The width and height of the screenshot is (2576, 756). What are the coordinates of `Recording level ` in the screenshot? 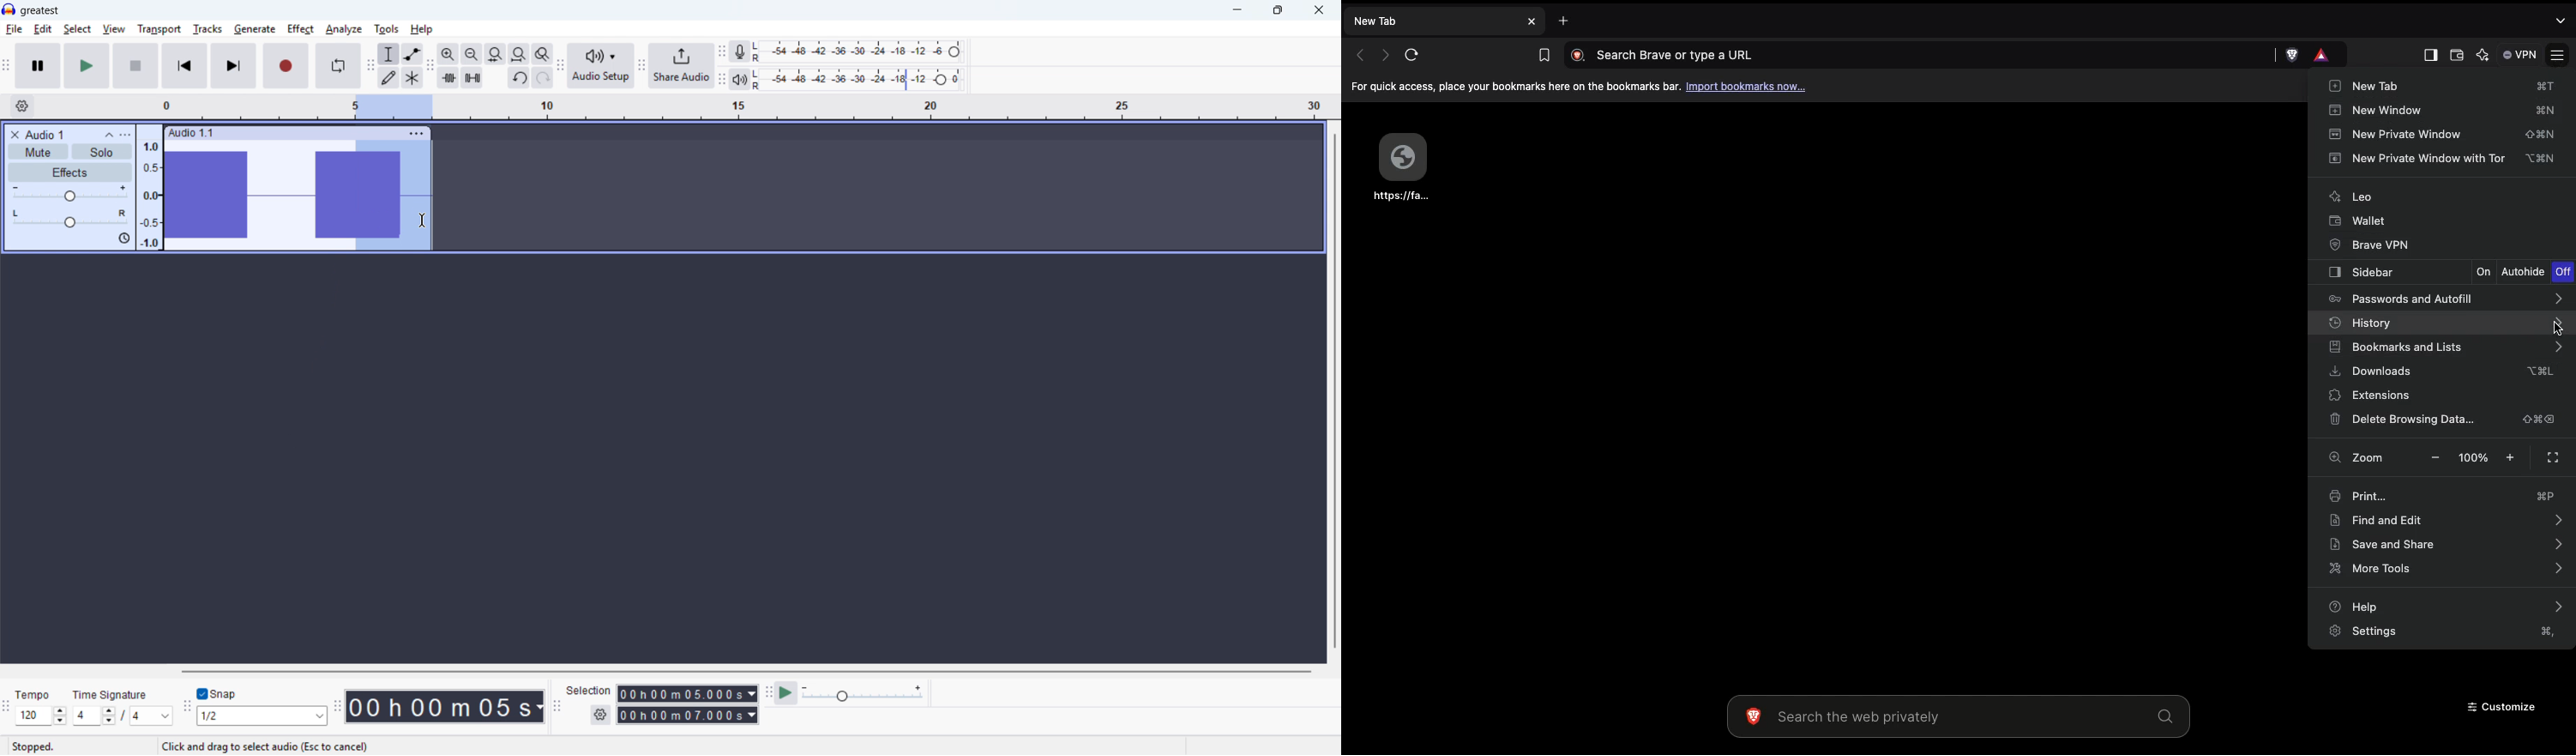 It's located at (862, 52).